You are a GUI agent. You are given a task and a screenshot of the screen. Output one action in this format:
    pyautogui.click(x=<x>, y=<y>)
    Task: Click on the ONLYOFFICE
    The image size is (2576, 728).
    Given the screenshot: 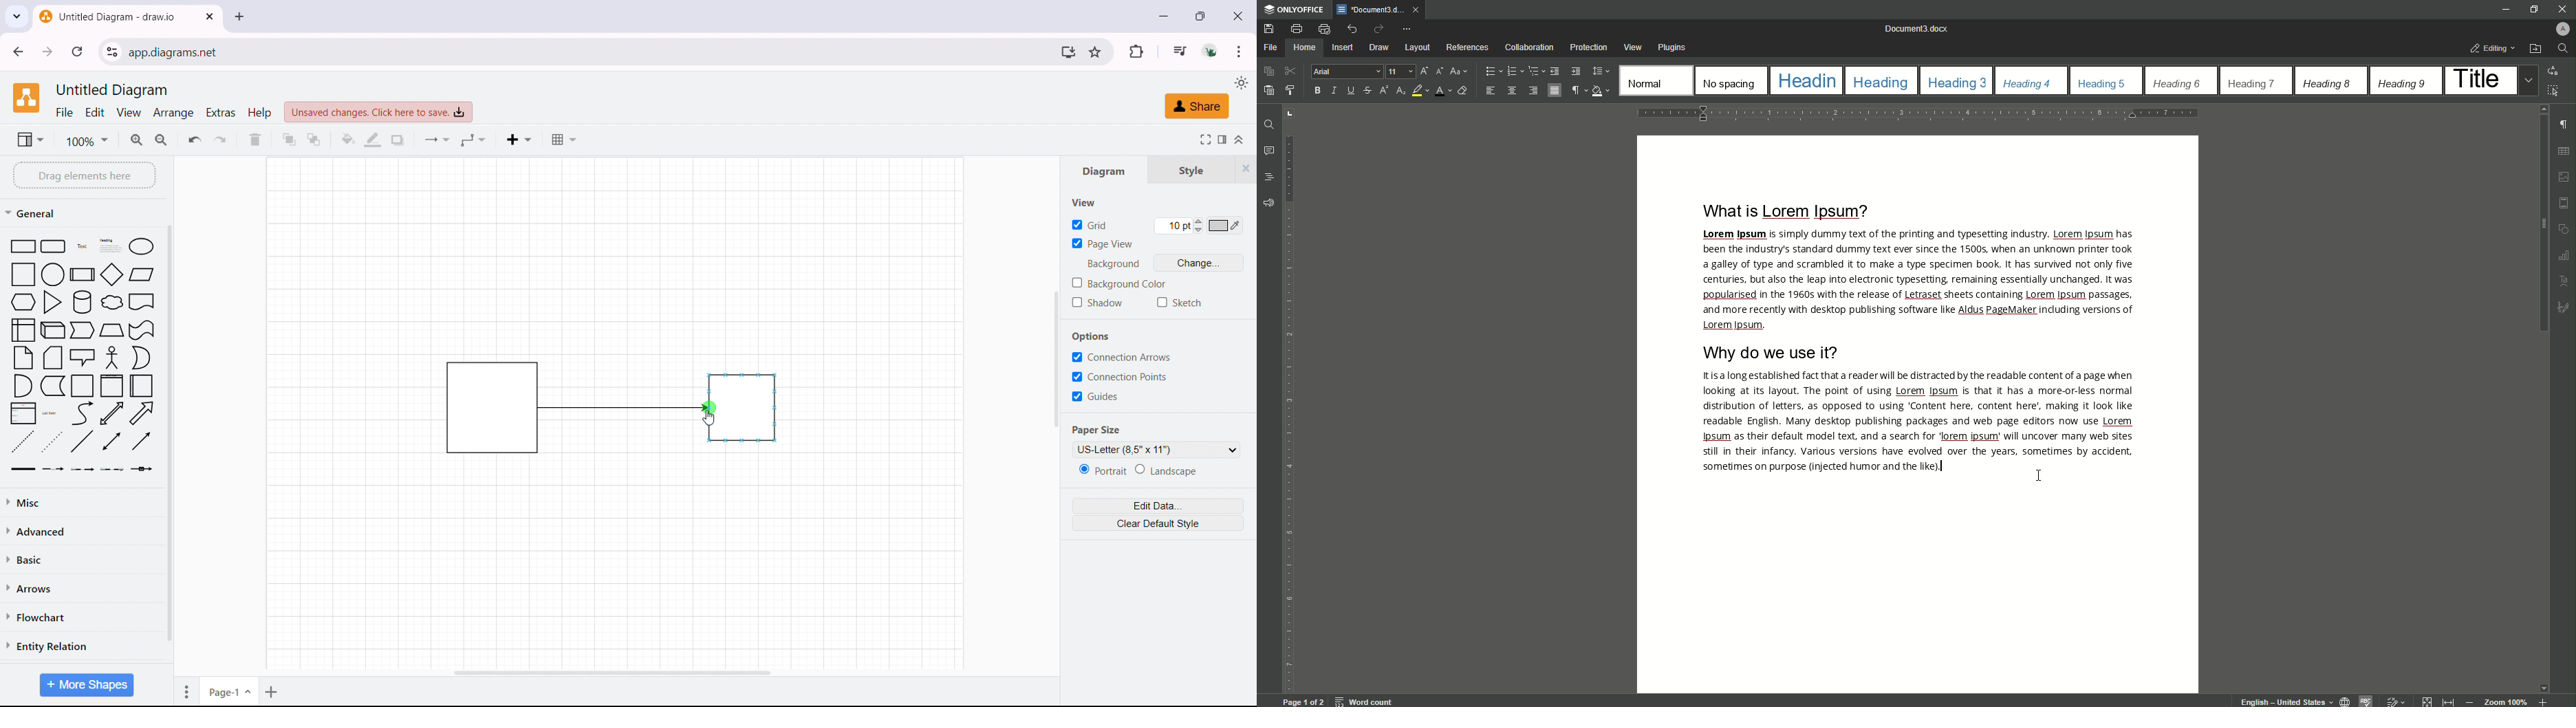 What is the action you would take?
    pyautogui.click(x=1292, y=9)
    